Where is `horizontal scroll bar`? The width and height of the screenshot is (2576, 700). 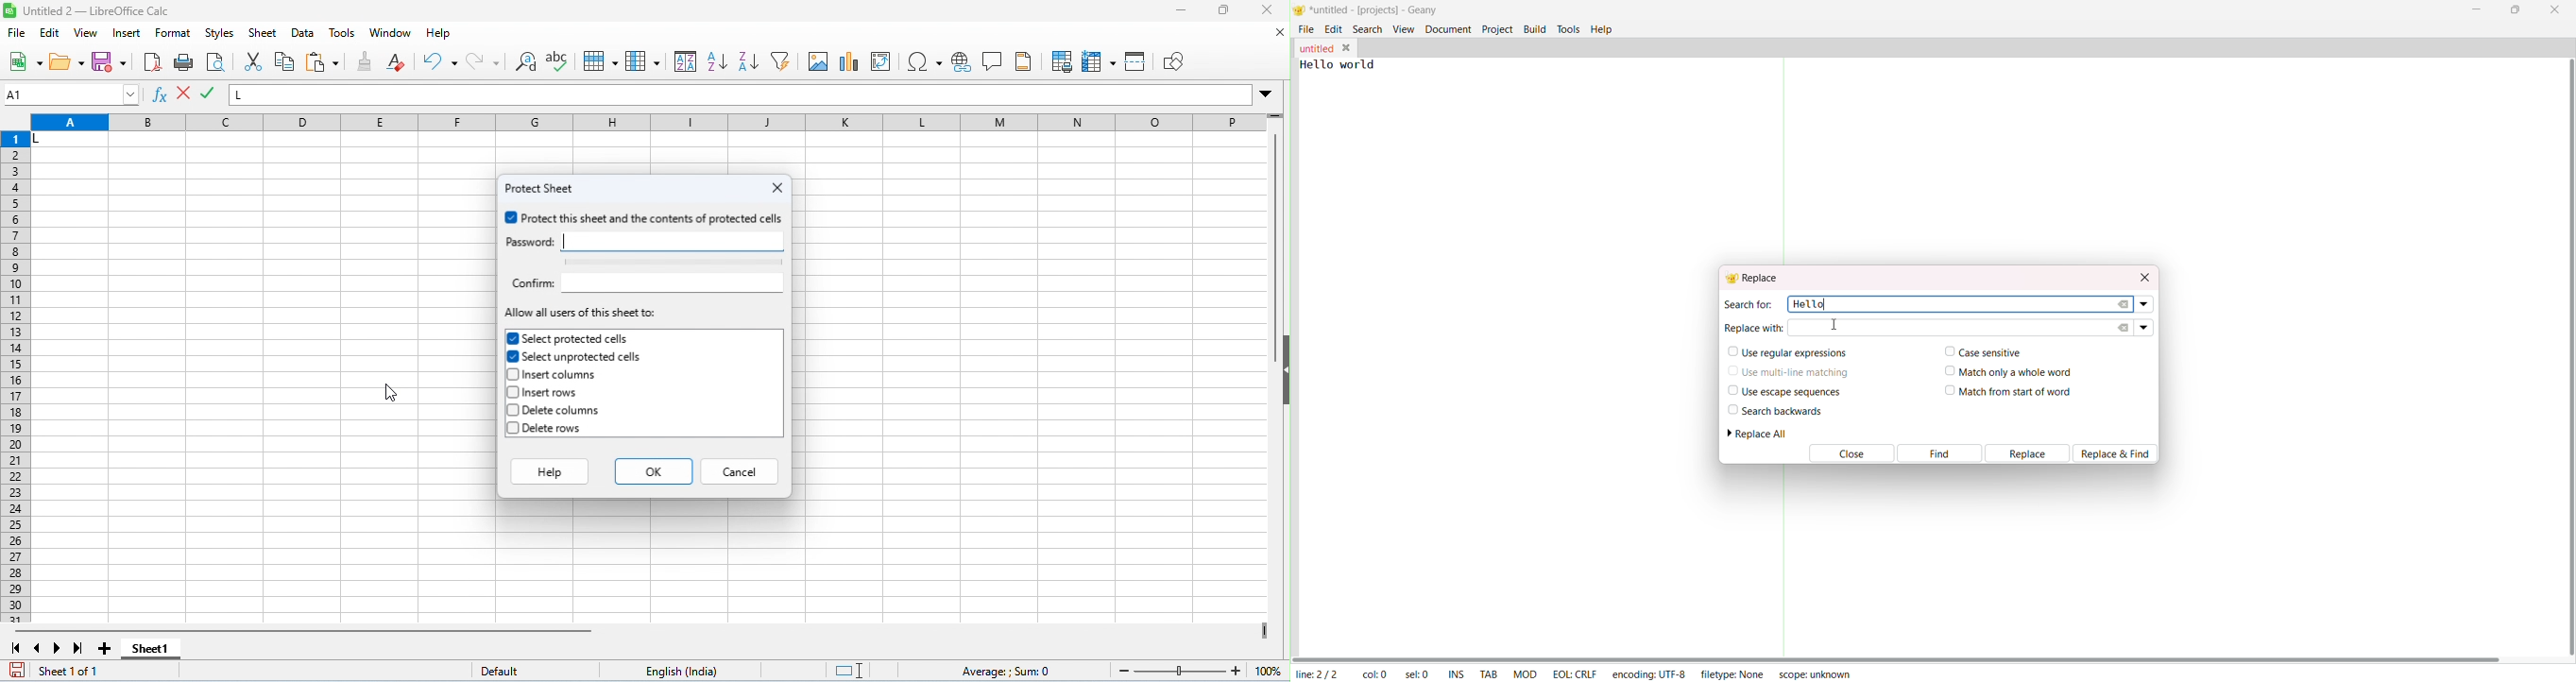
horizontal scroll bar is located at coordinates (308, 631).